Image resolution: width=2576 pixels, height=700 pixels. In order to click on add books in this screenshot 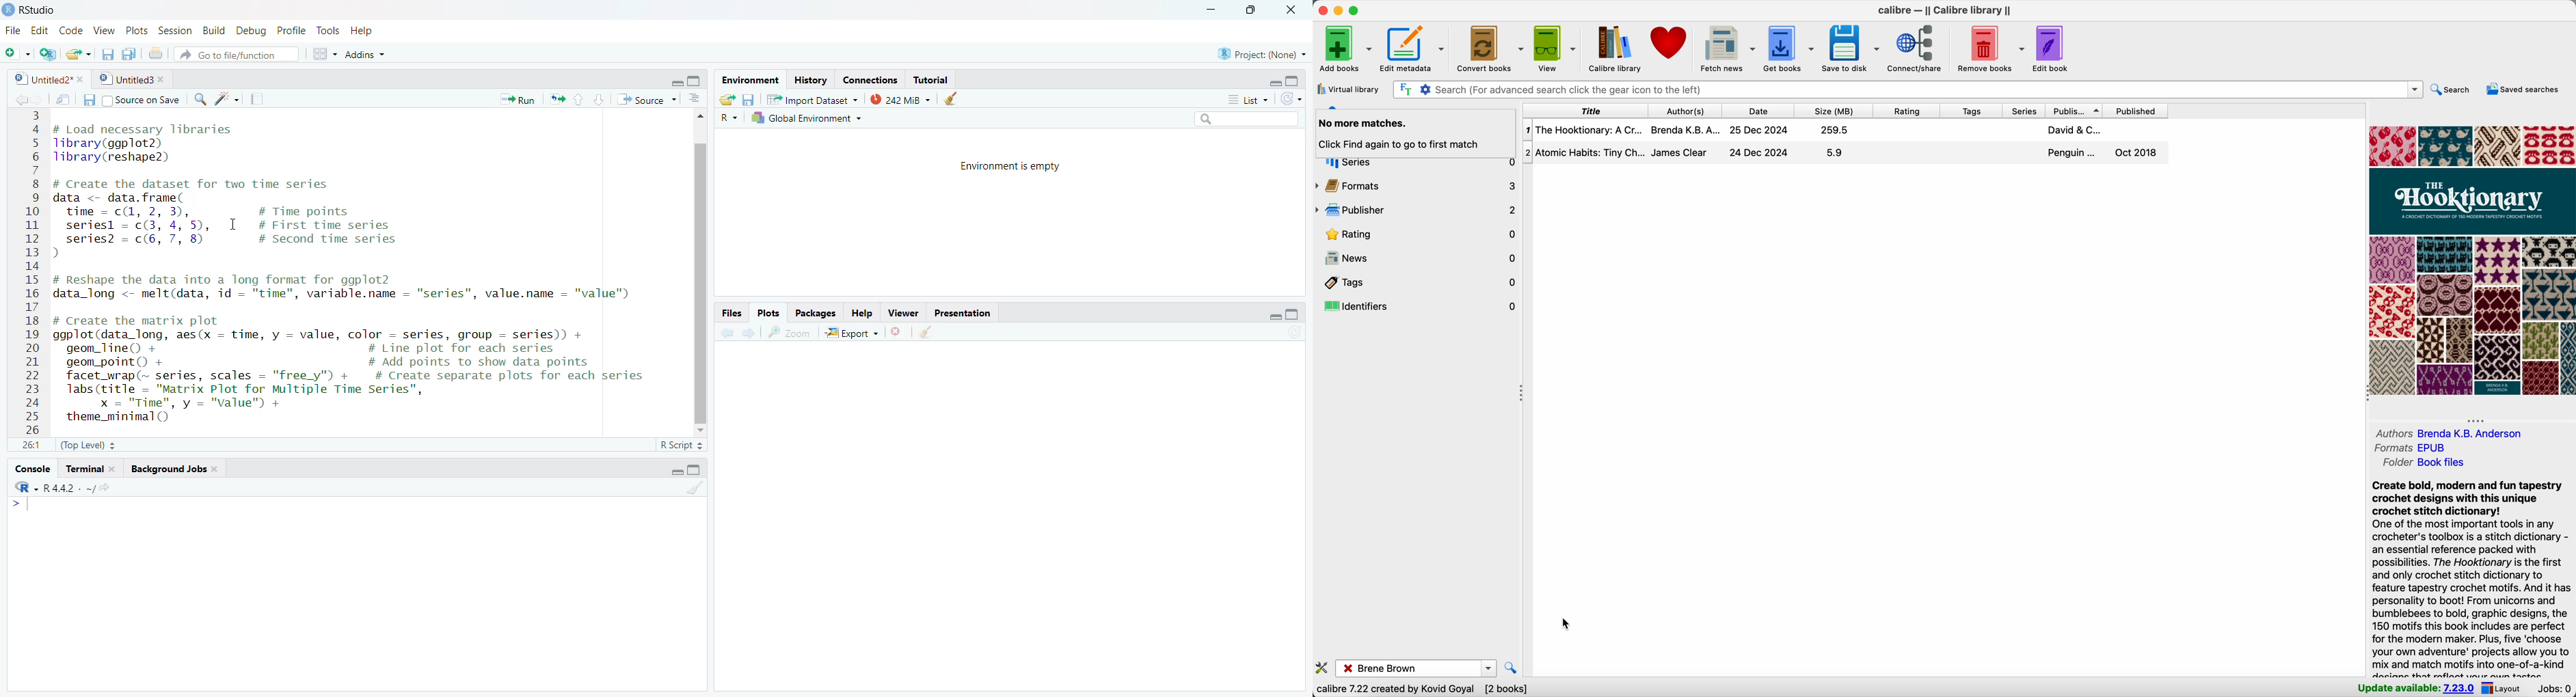, I will do `click(1344, 49)`.